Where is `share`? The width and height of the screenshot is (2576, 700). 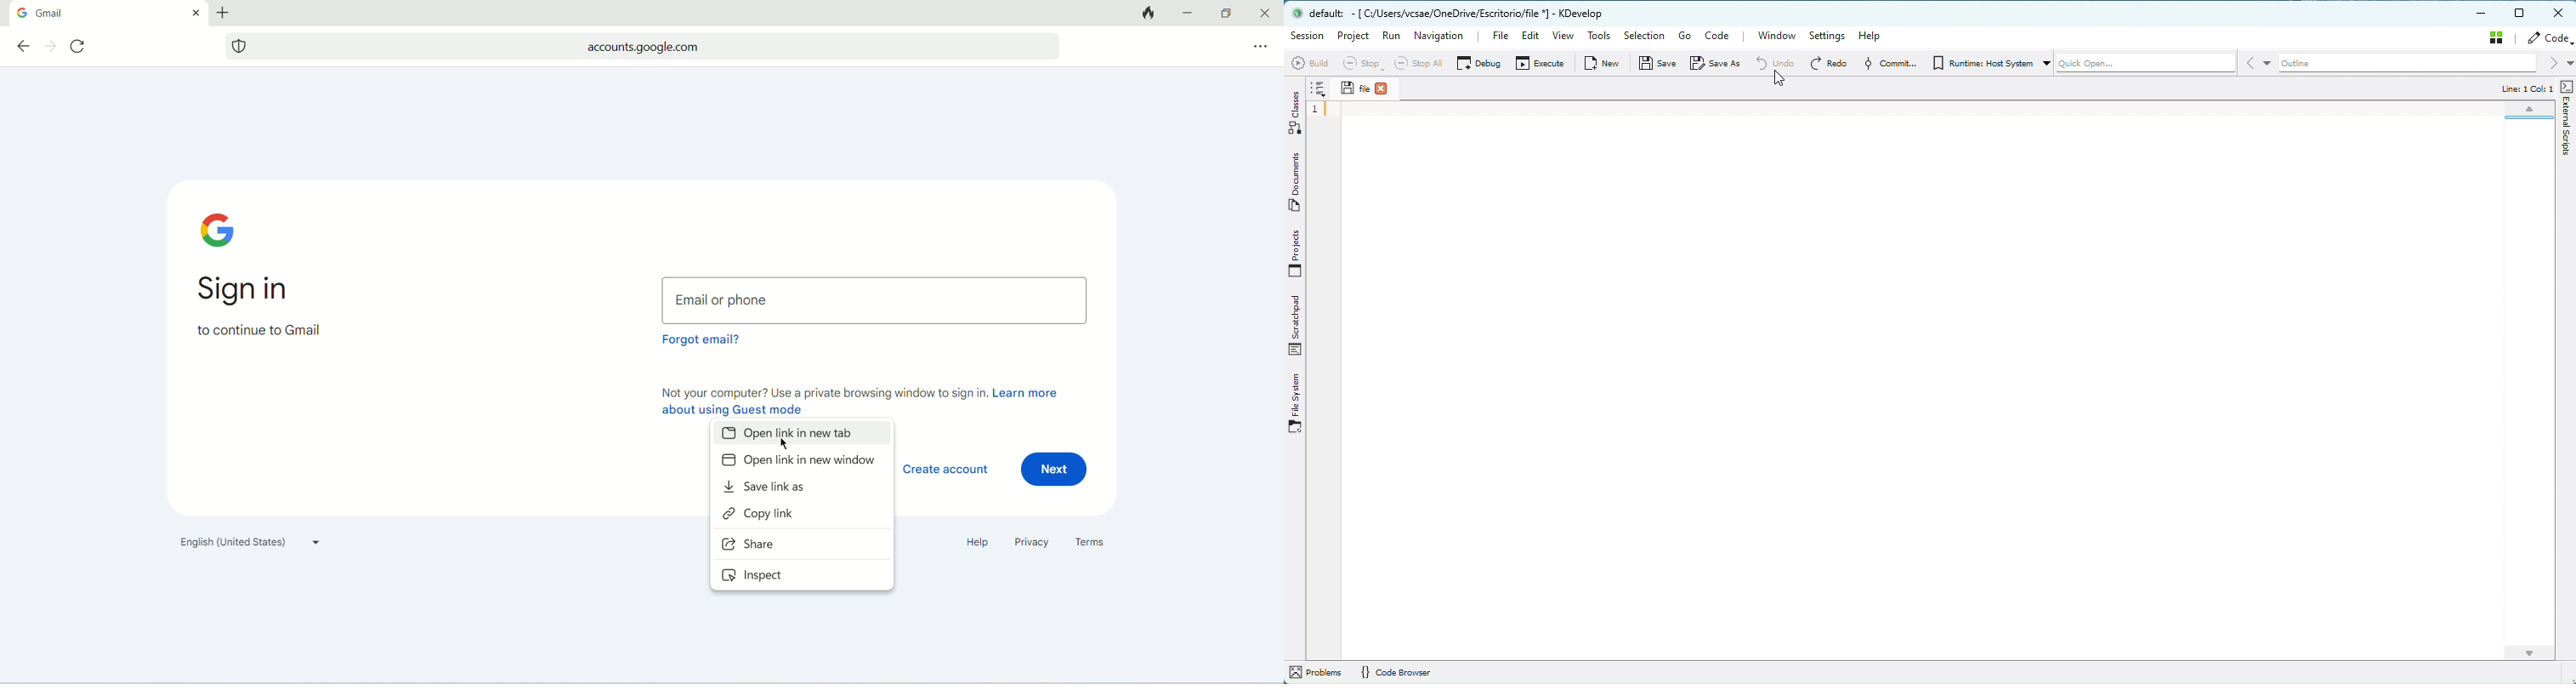
share is located at coordinates (751, 547).